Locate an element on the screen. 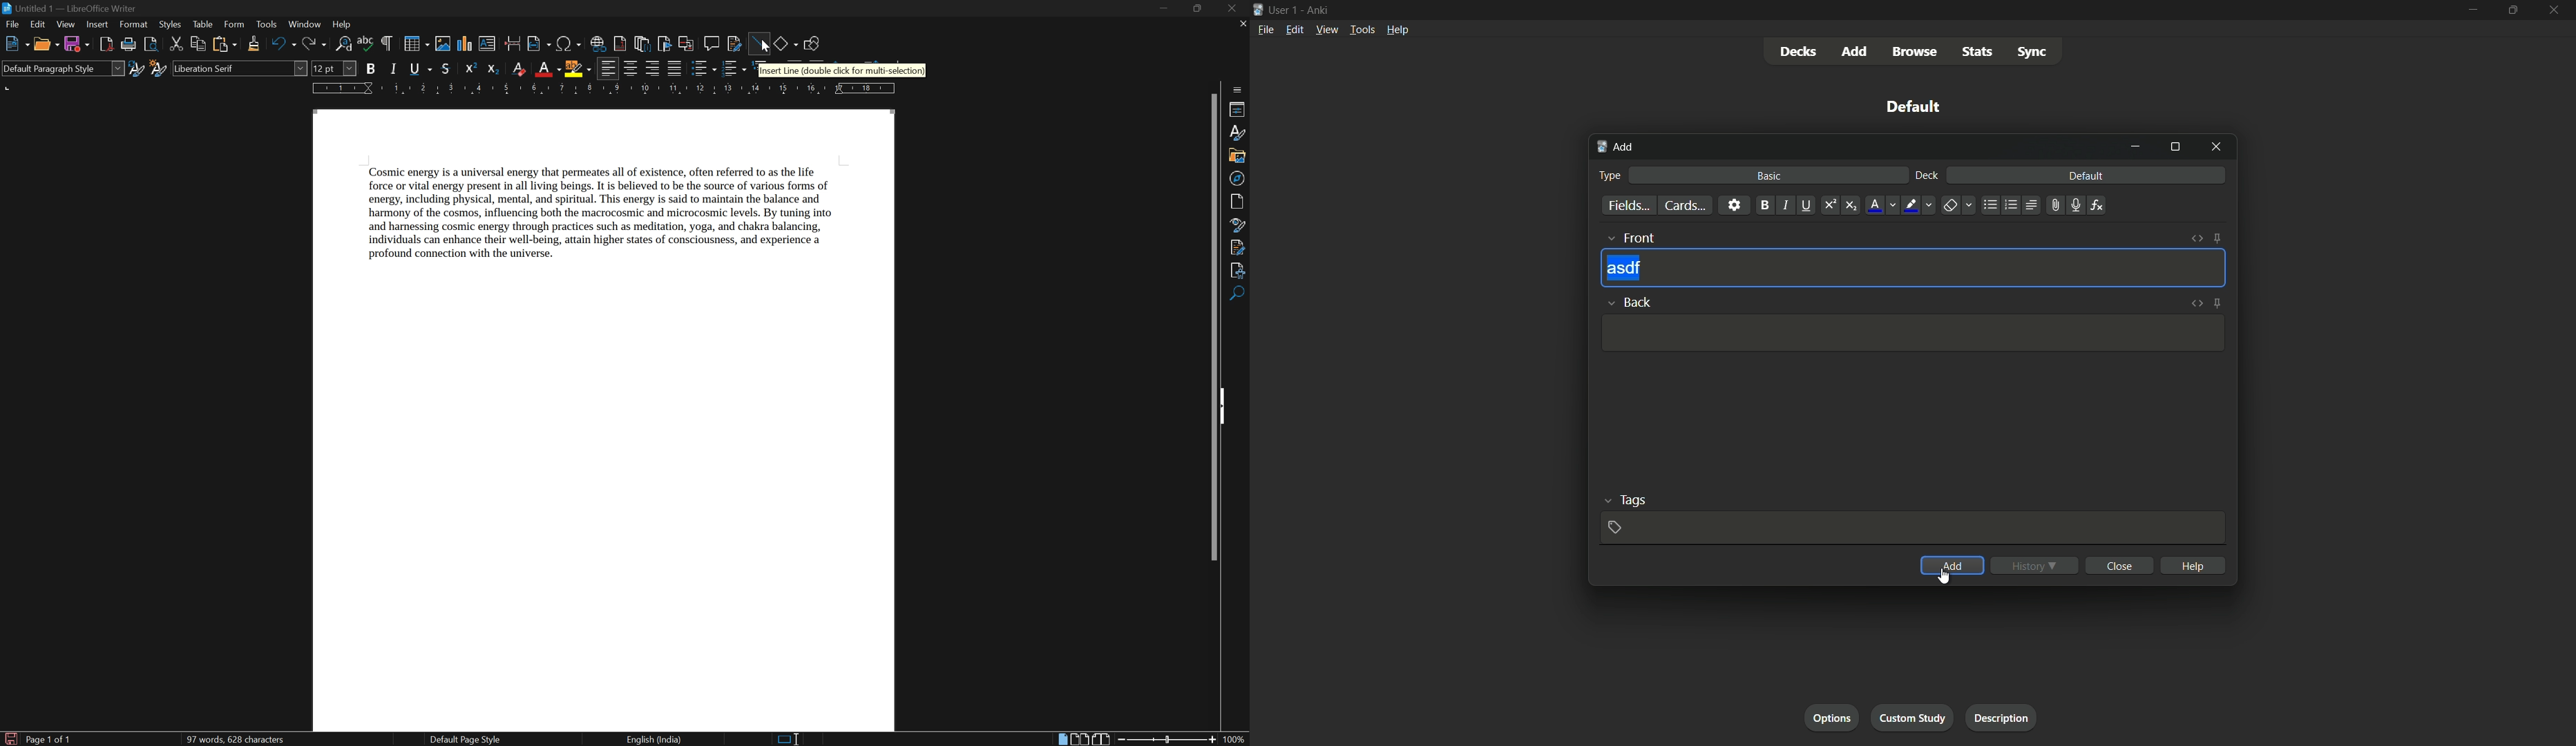  user-1 is located at coordinates (1284, 8).